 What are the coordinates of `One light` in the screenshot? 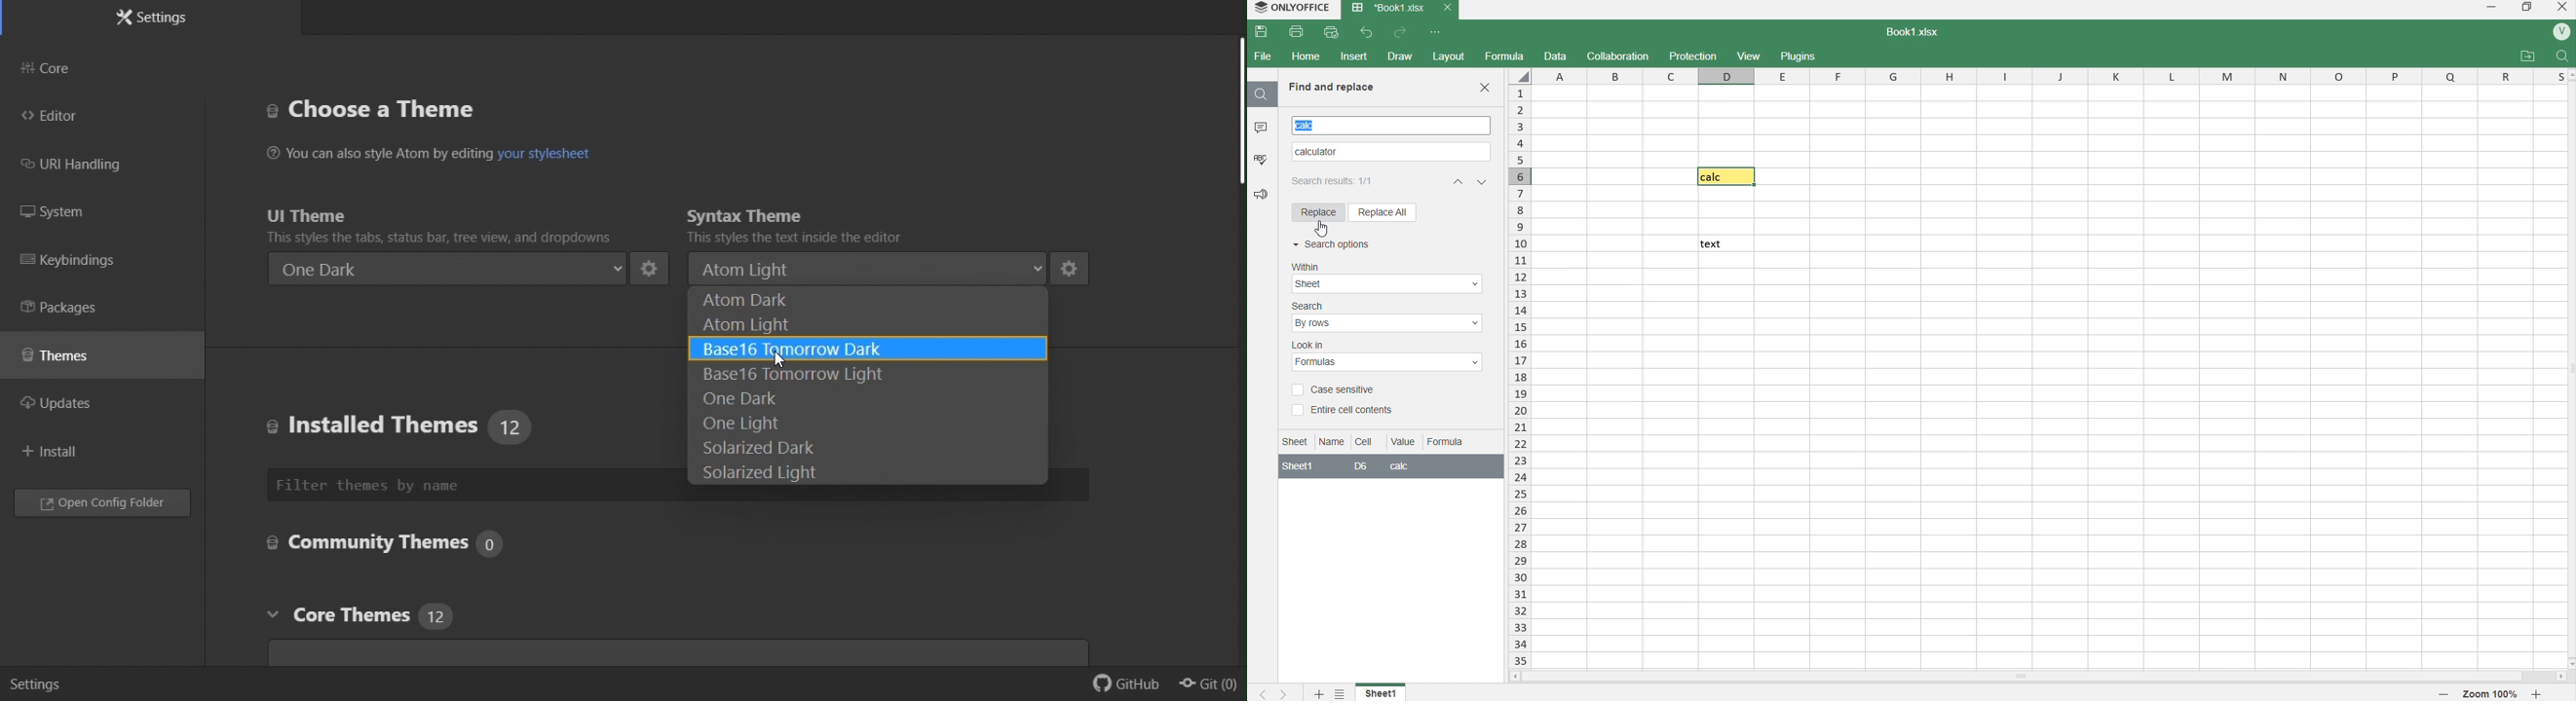 It's located at (876, 425).